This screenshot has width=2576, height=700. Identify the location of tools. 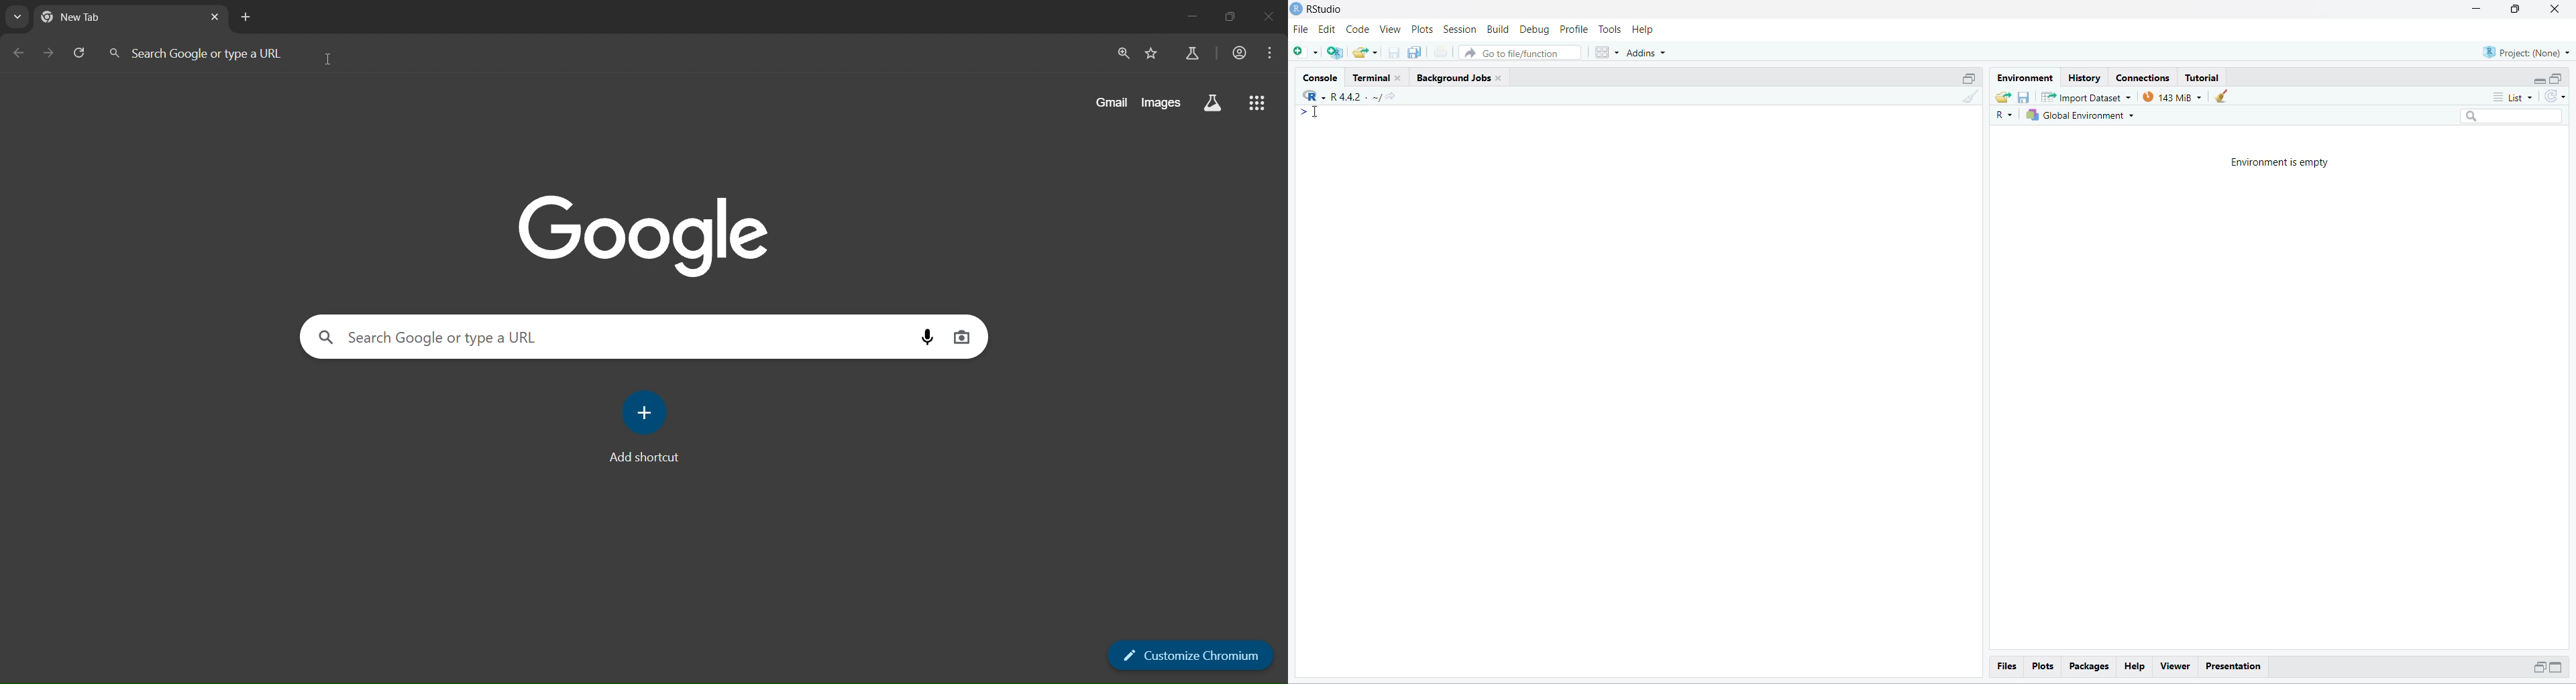
(1611, 29).